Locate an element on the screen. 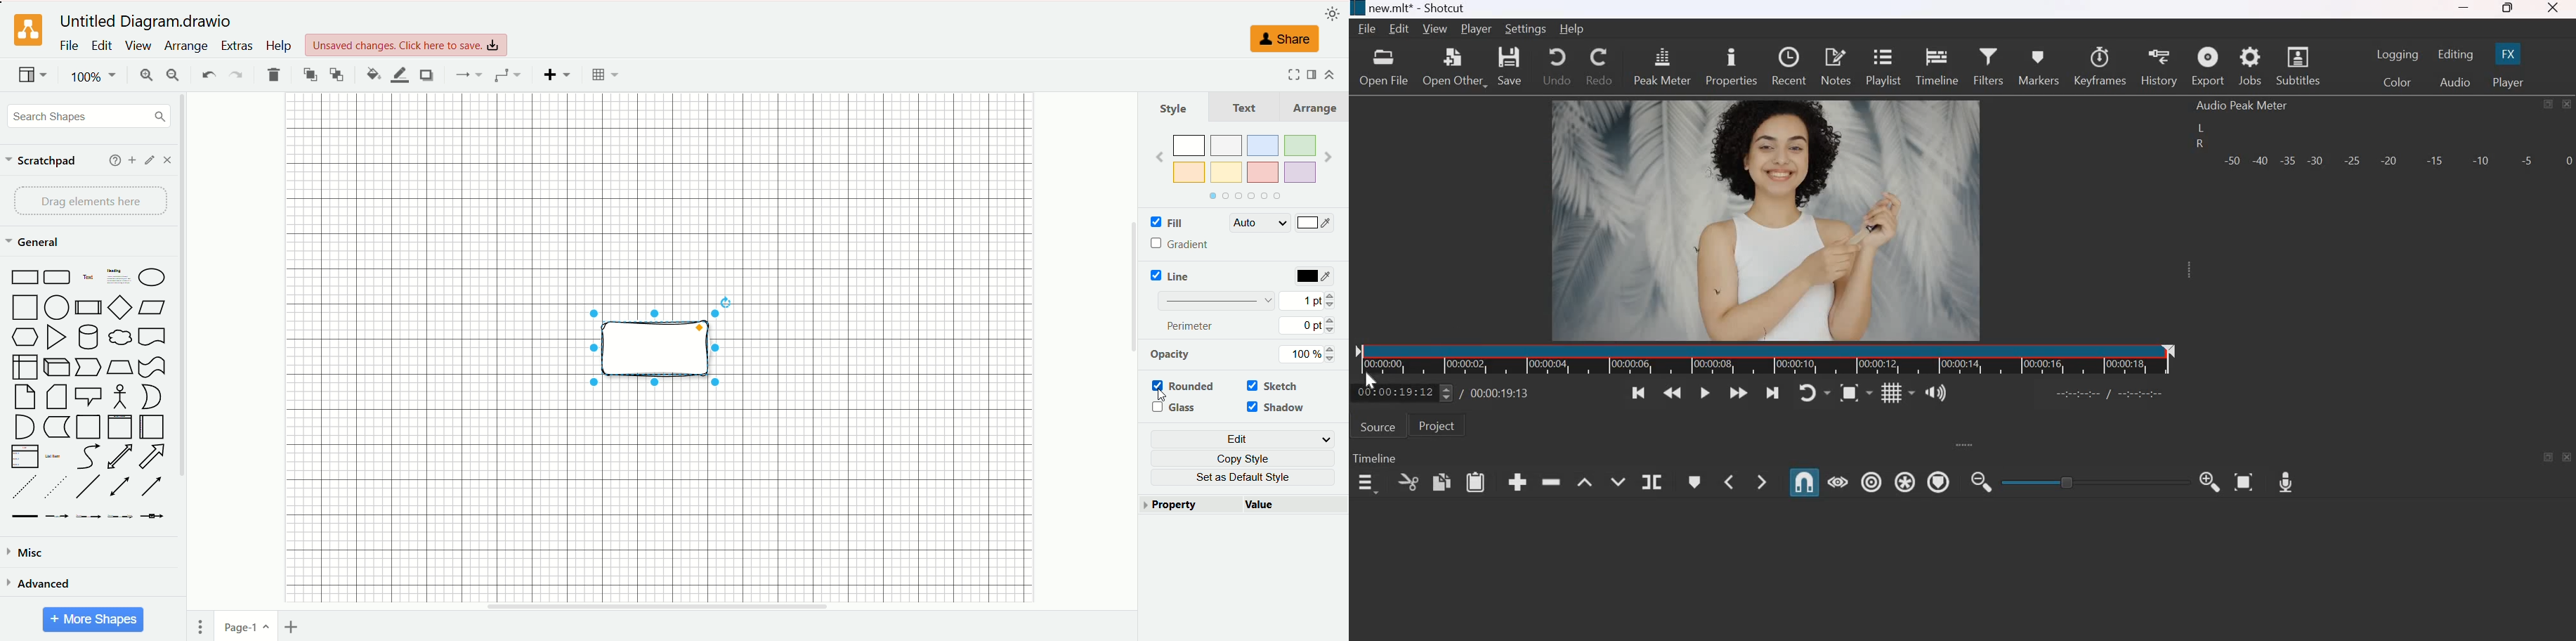  maximize is located at coordinates (2550, 457).